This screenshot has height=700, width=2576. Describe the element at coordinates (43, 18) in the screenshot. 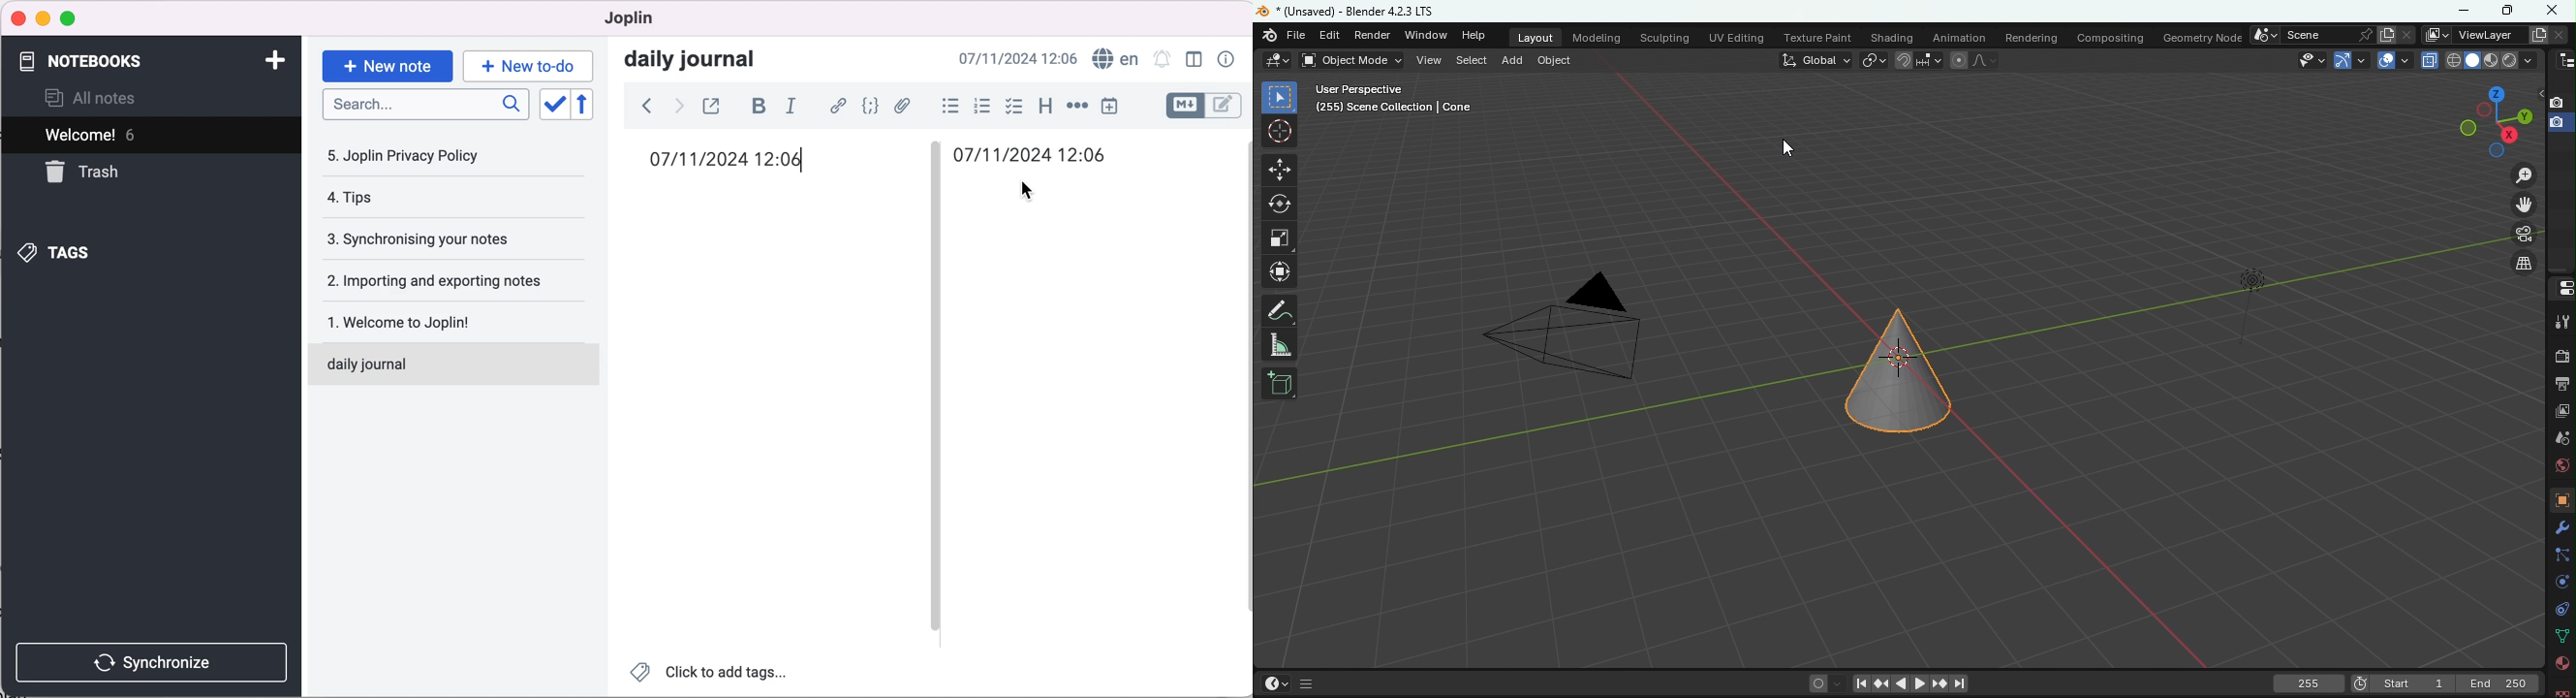

I see `minimize` at that location.